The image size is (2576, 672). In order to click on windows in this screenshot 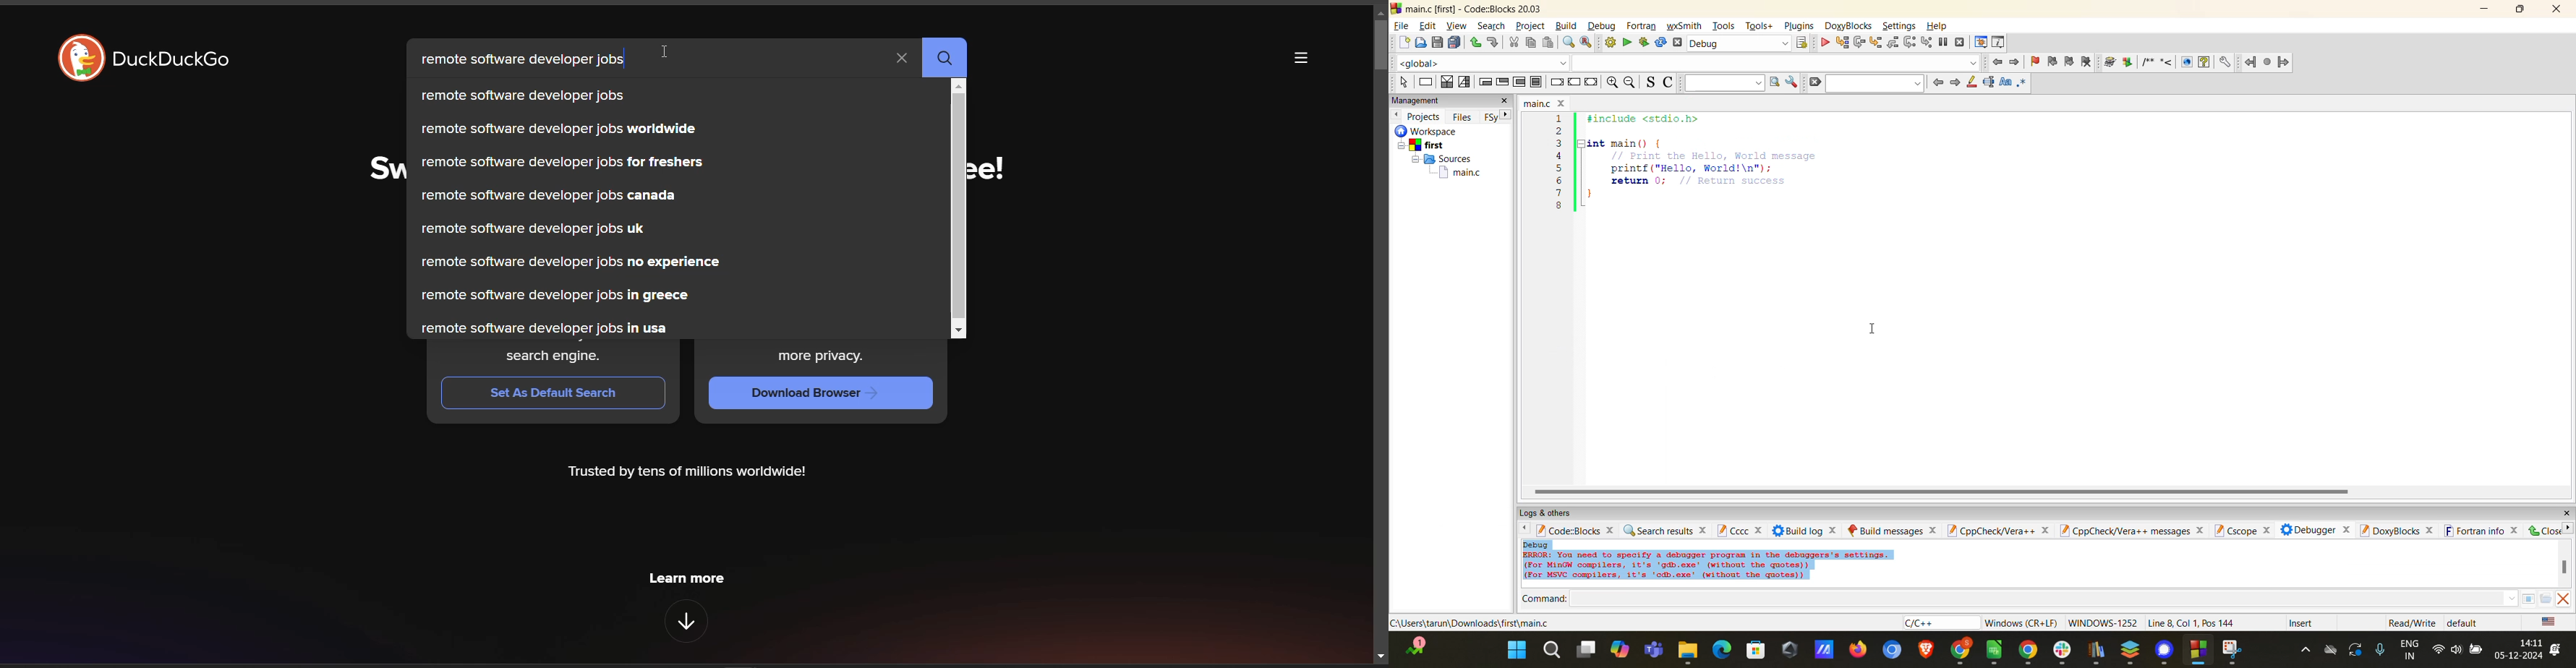, I will do `click(2200, 650)`.